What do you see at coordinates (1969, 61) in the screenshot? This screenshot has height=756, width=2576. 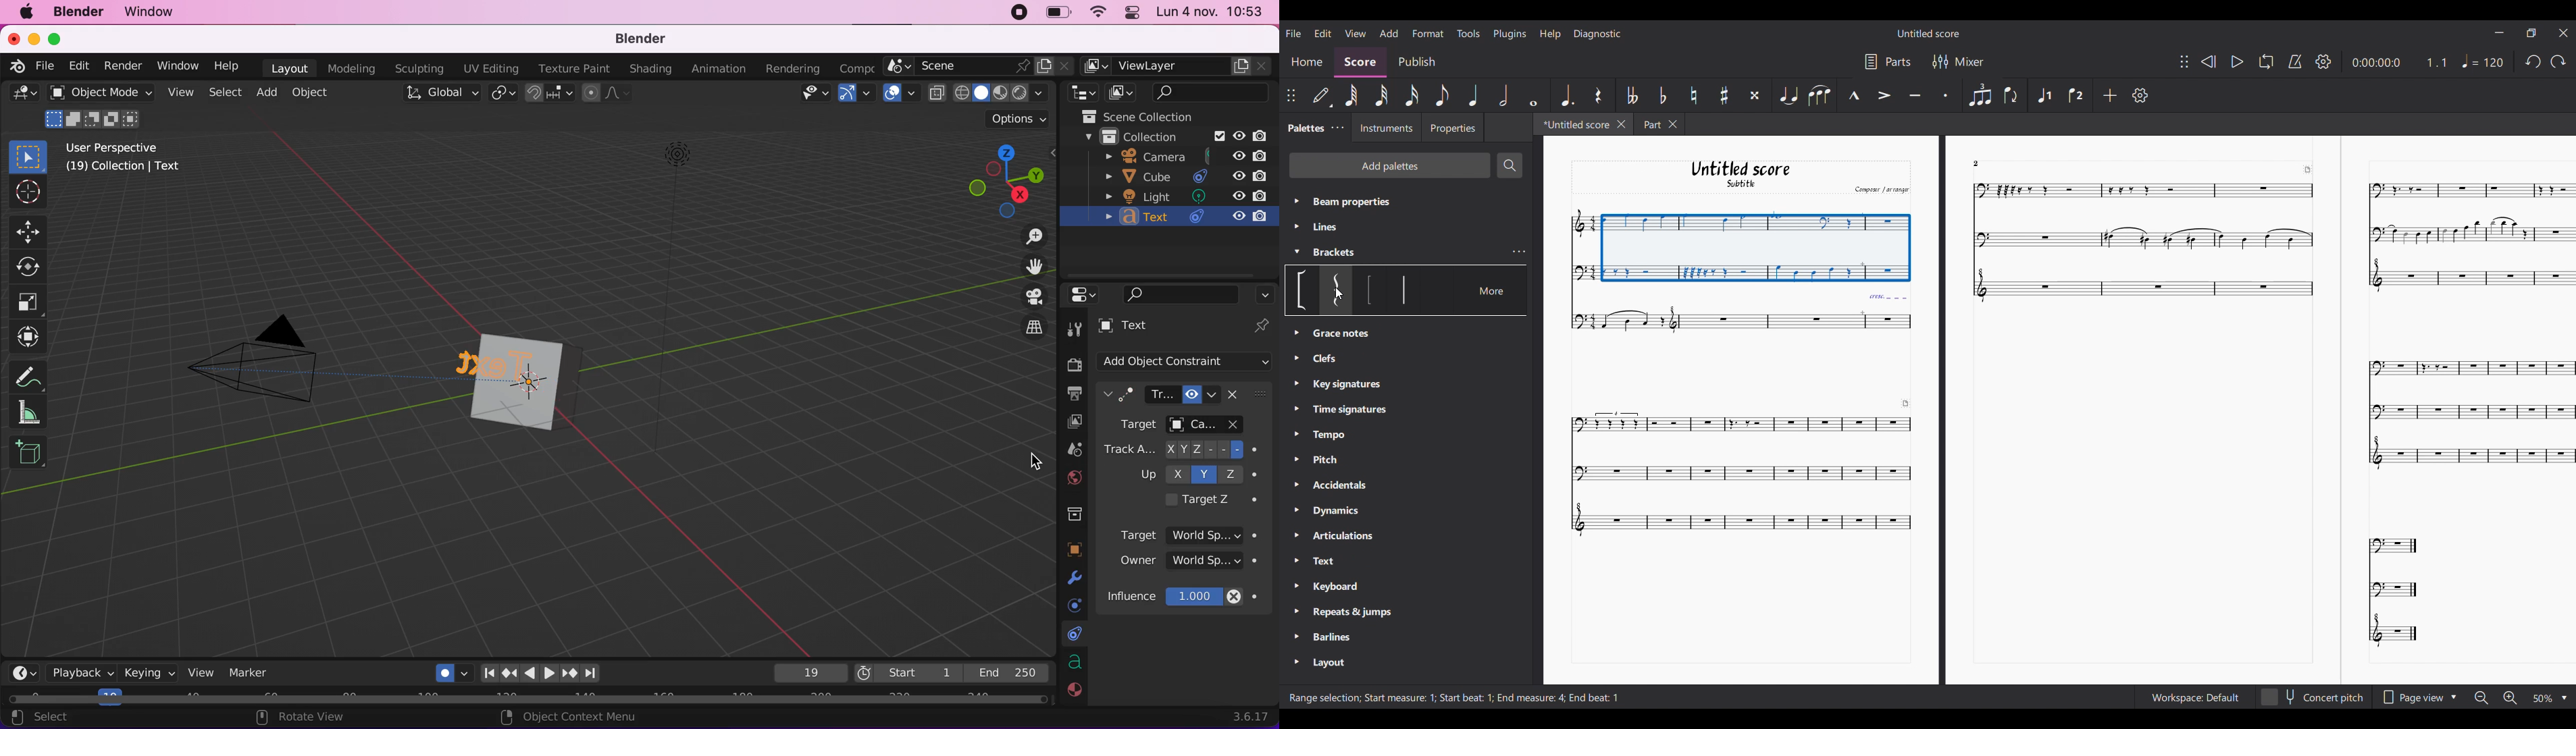 I see `Mixer settings` at bounding box center [1969, 61].